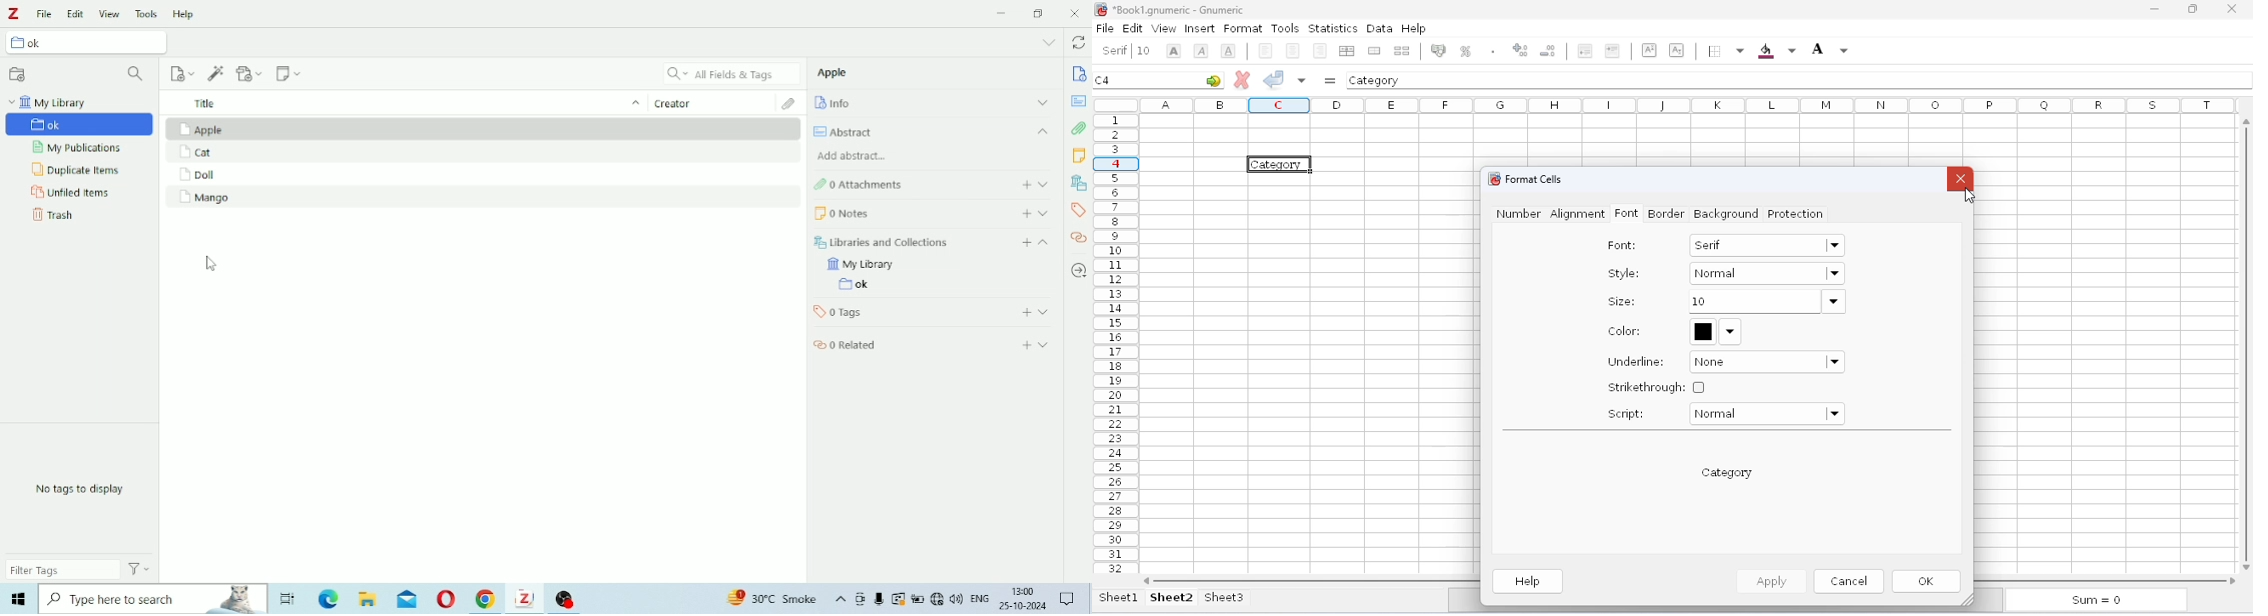  Describe the element at coordinates (1302, 80) in the screenshot. I see `accept changes to multiple cells` at that location.